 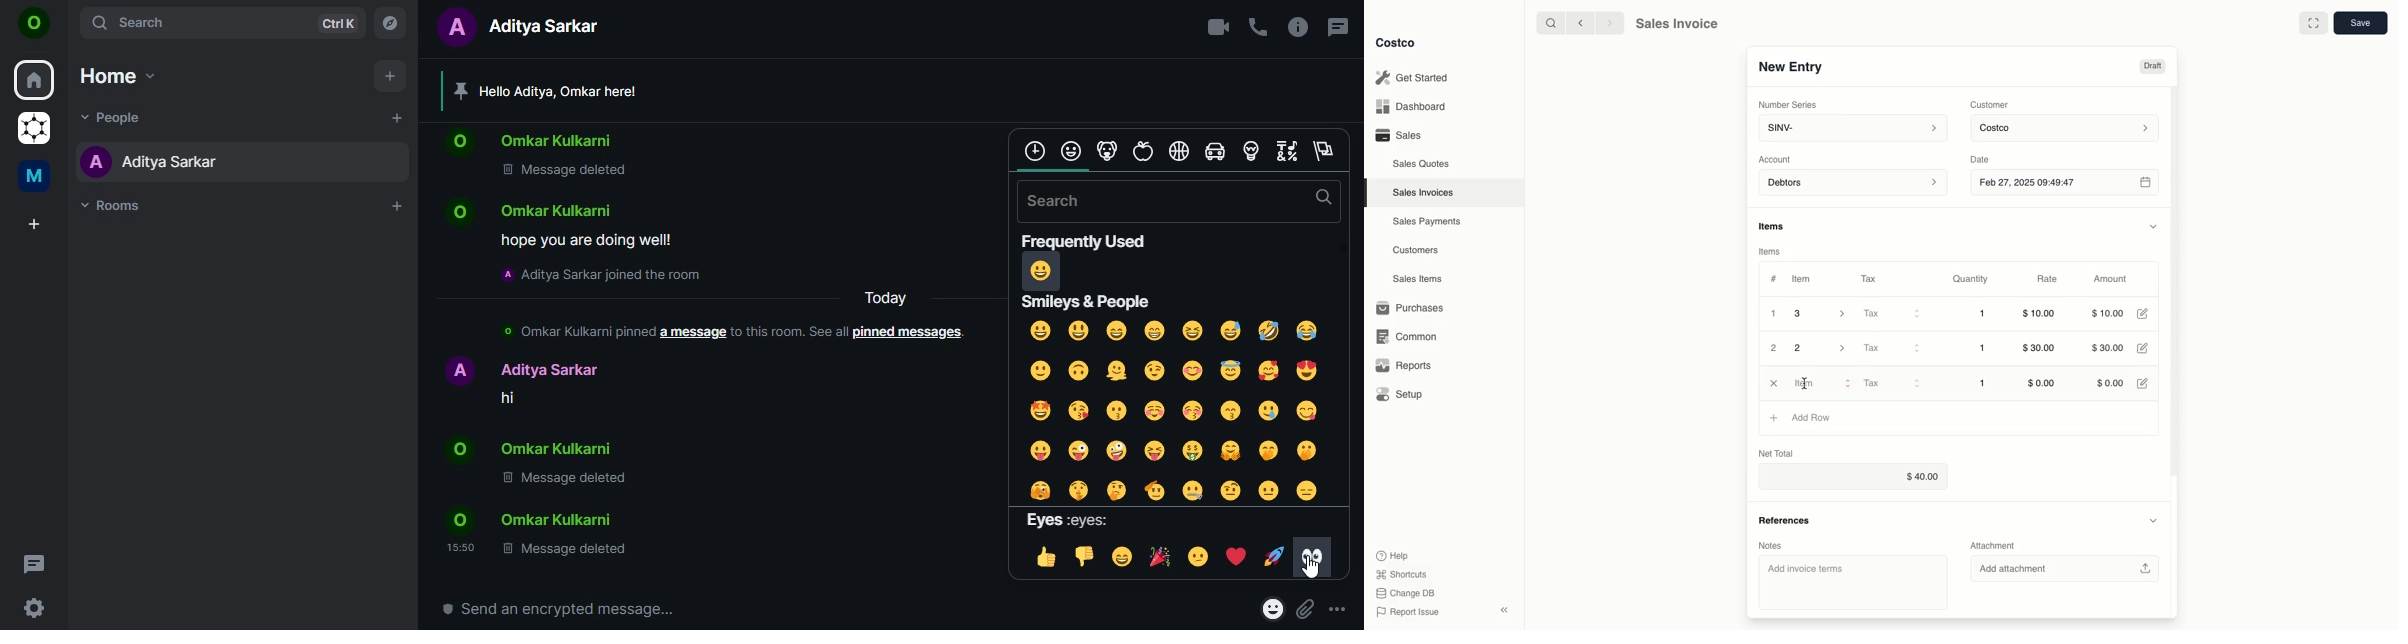 I want to click on Hide, so click(x=2154, y=224).